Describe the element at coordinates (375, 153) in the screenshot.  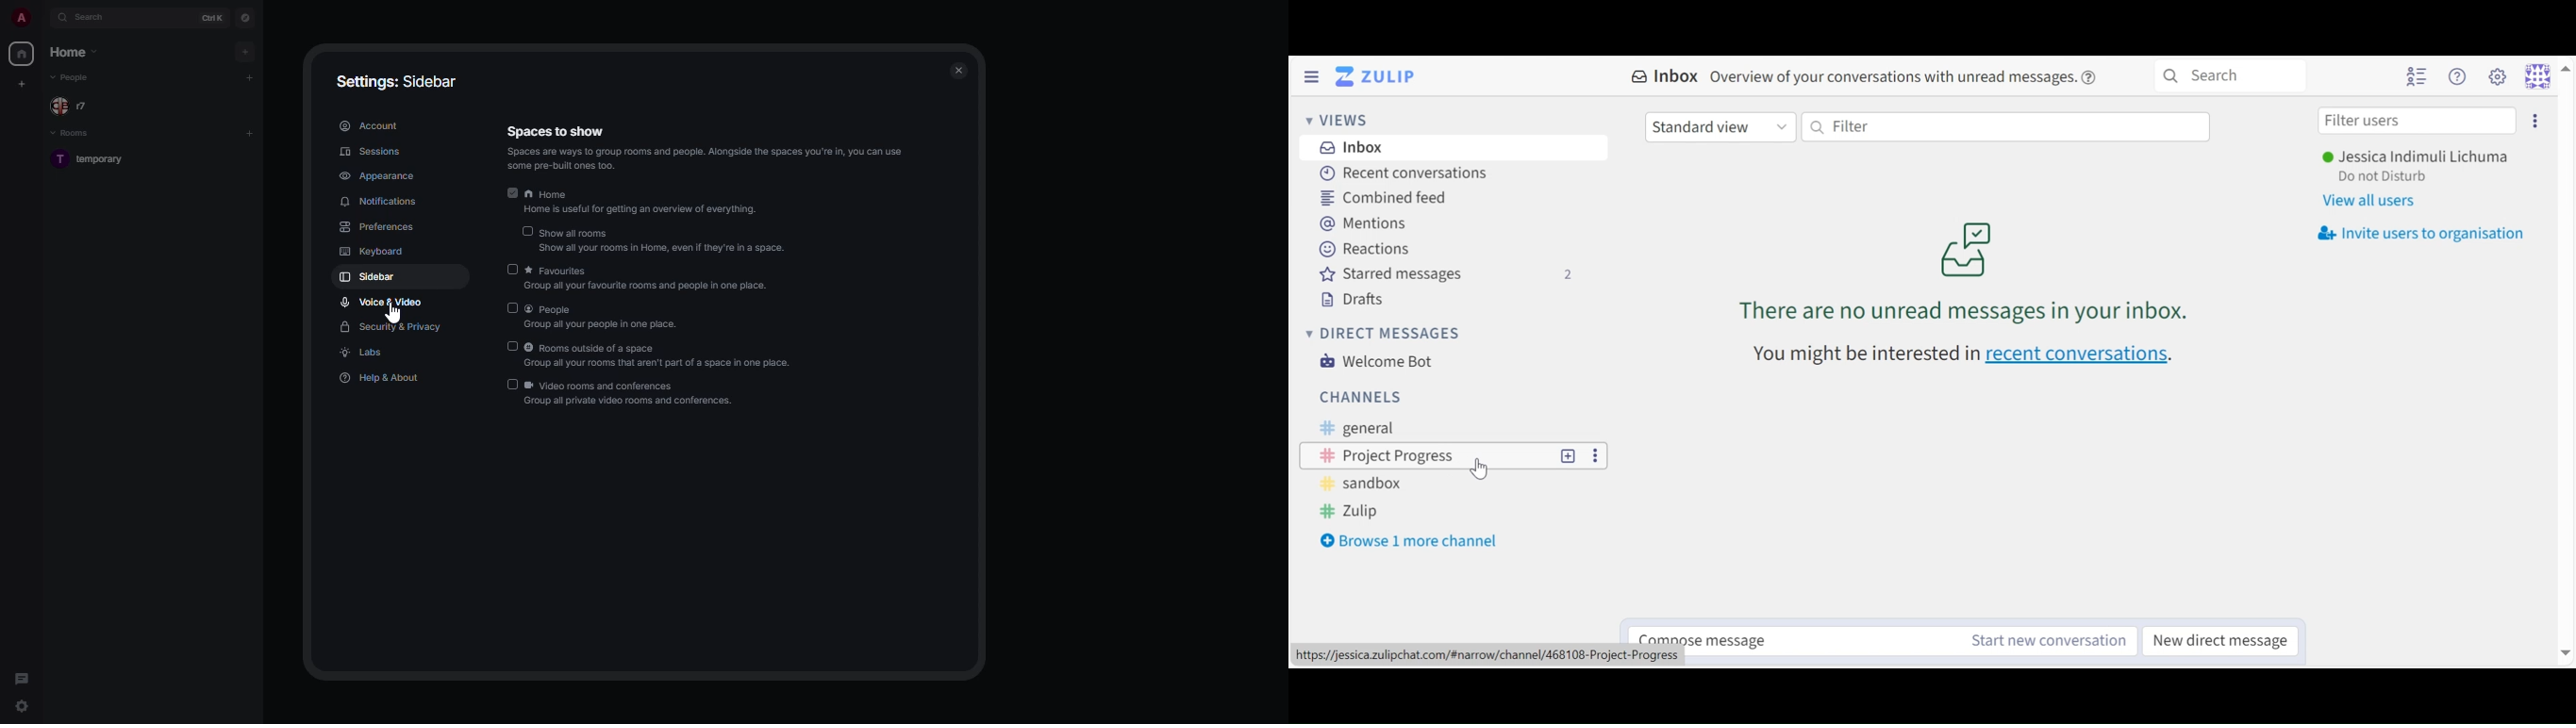
I see `sessions` at that location.